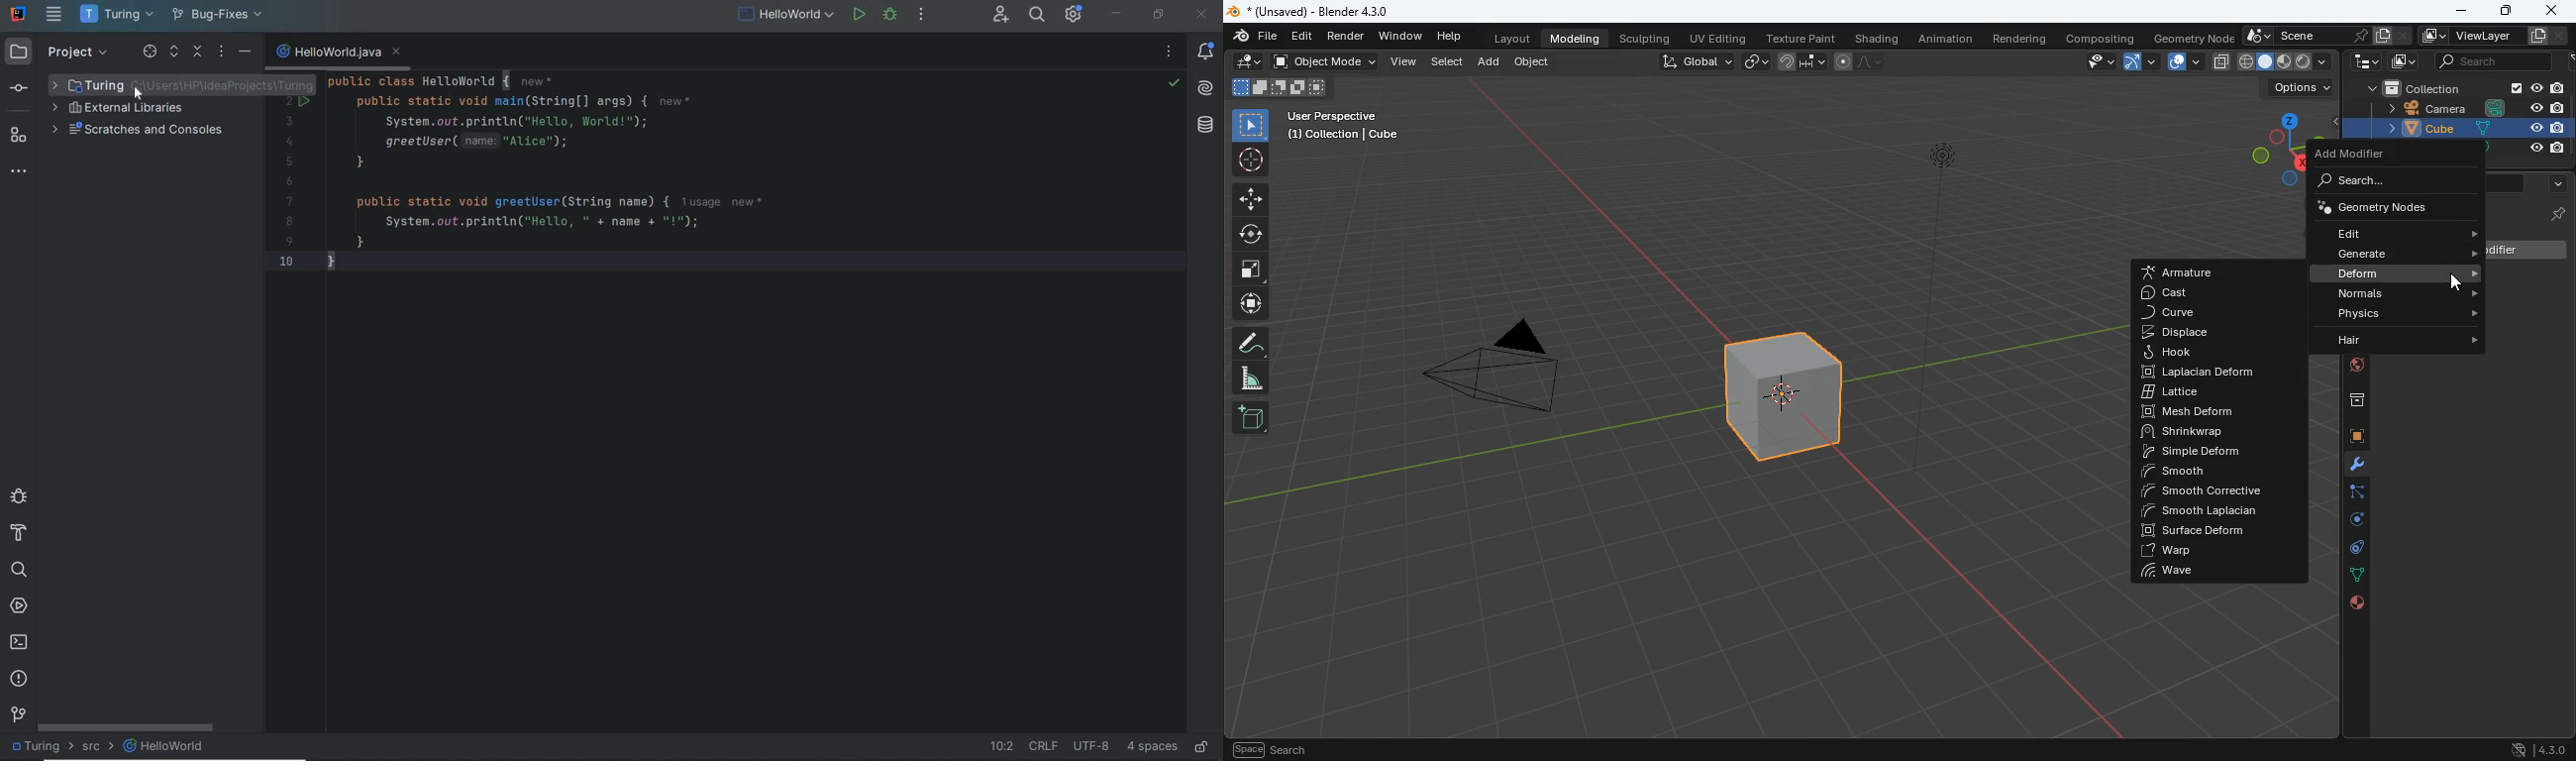  What do you see at coordinates (98, 746) in the screenshot?
I see `src` at bounding box center [98, 746].